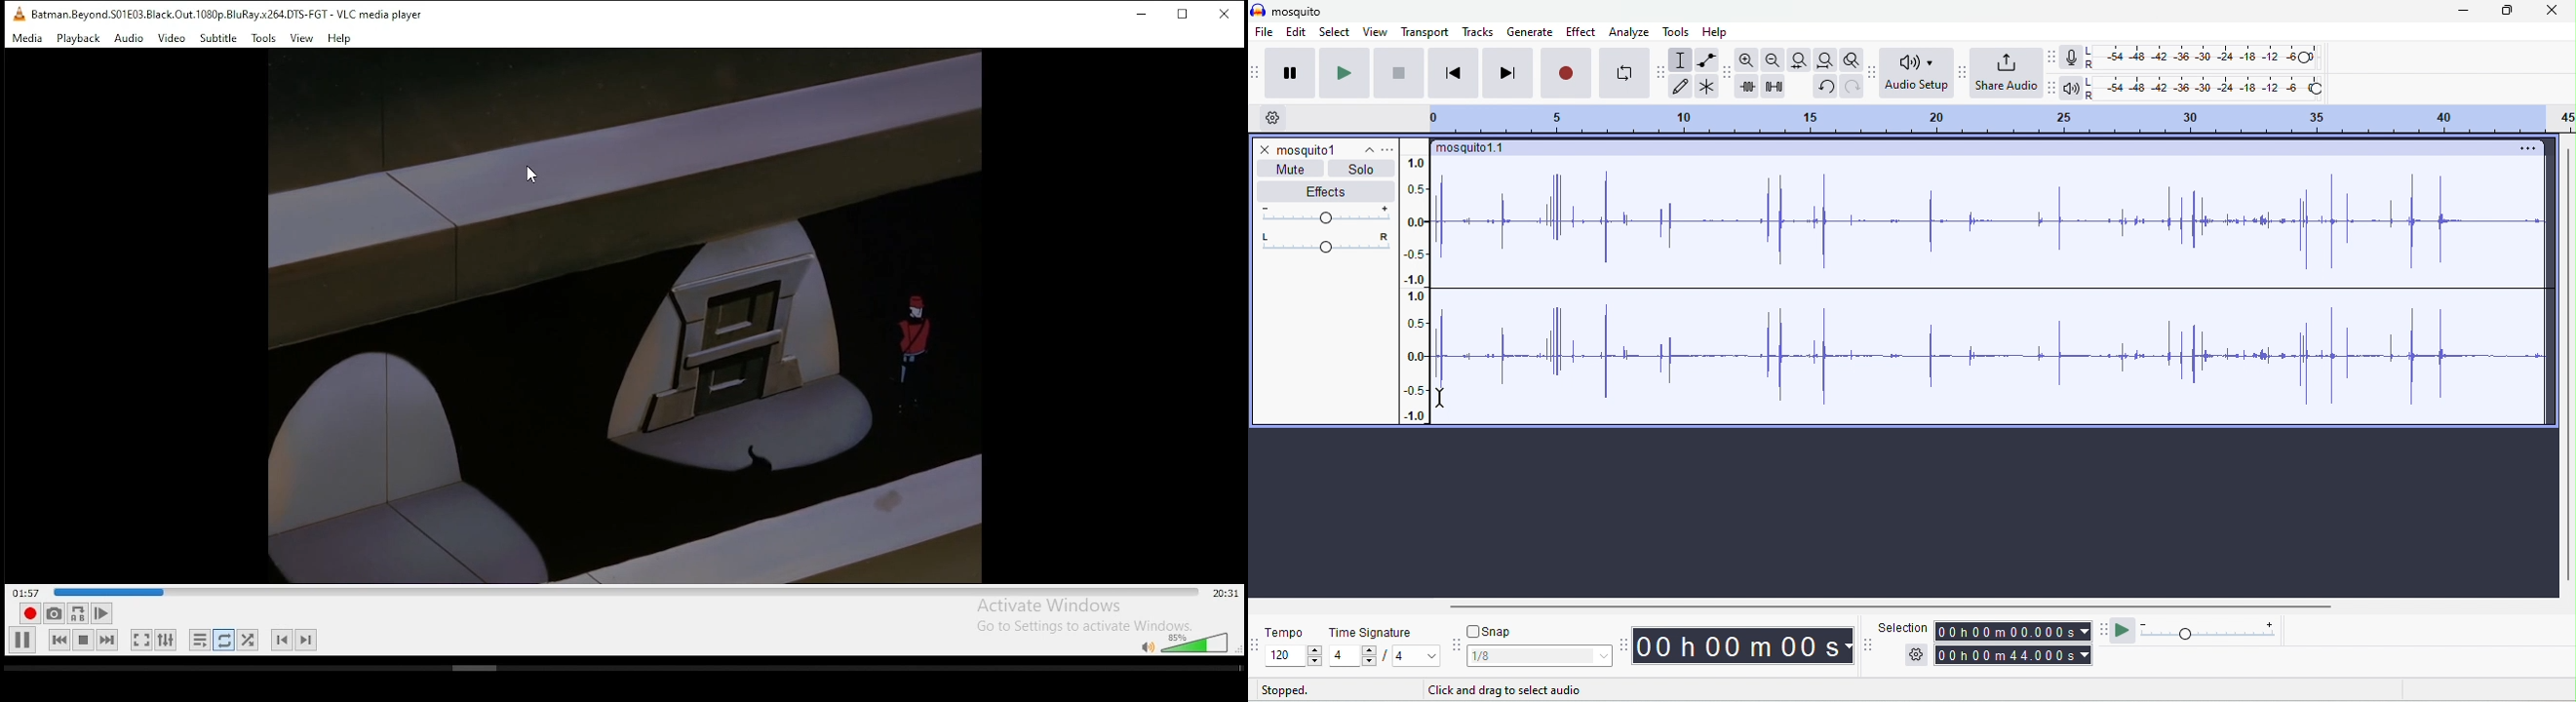  What do you see at coordinates (1324, 149) in the screenshot?
I see `track1` at bounding box center [1324, 149].